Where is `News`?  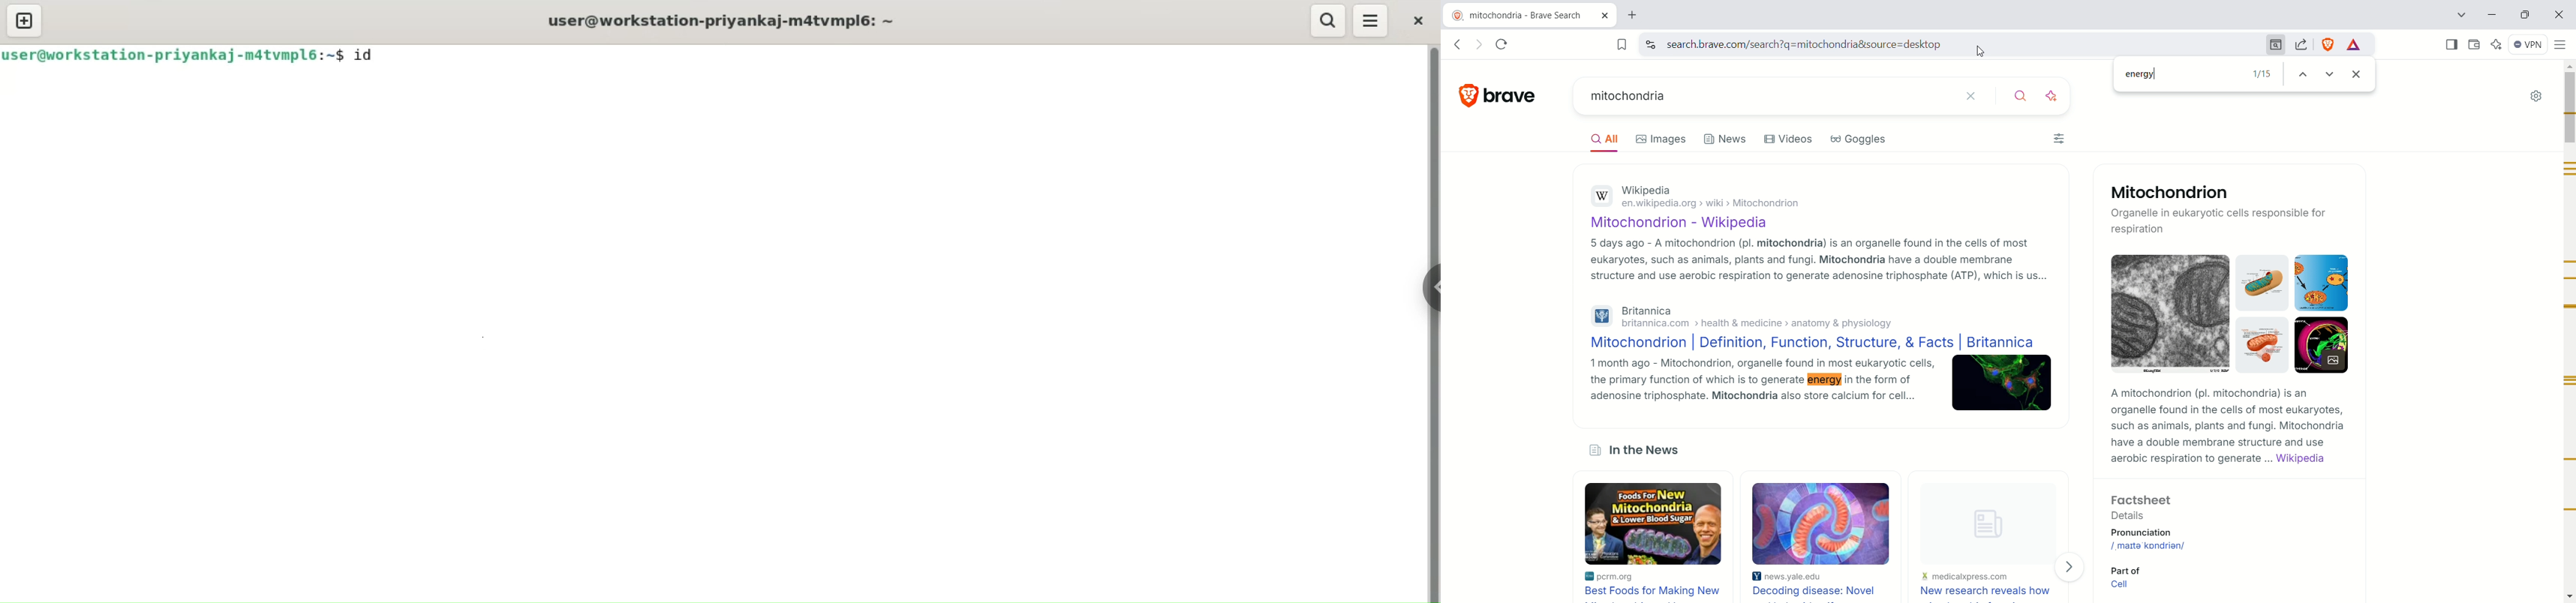 News is located at coordinates (1725, 139).